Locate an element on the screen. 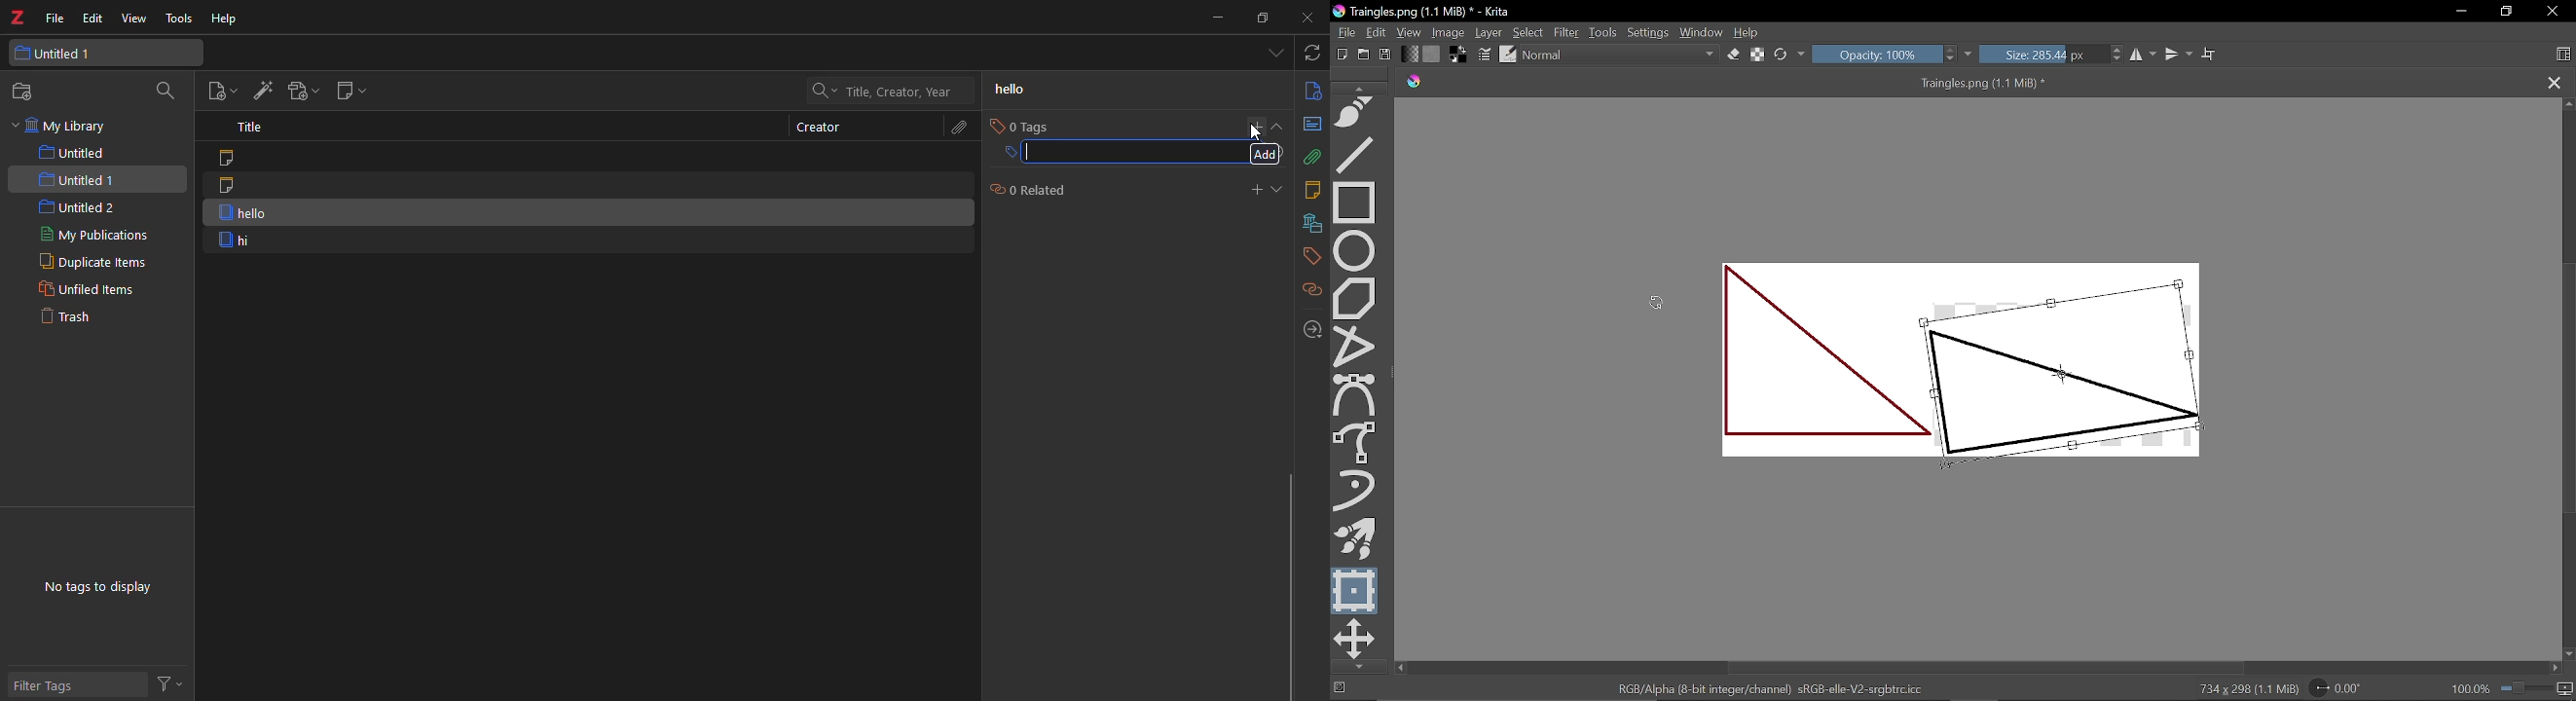 The image size is (2576, 728). Close tag is located at coordinates (2556, 83).